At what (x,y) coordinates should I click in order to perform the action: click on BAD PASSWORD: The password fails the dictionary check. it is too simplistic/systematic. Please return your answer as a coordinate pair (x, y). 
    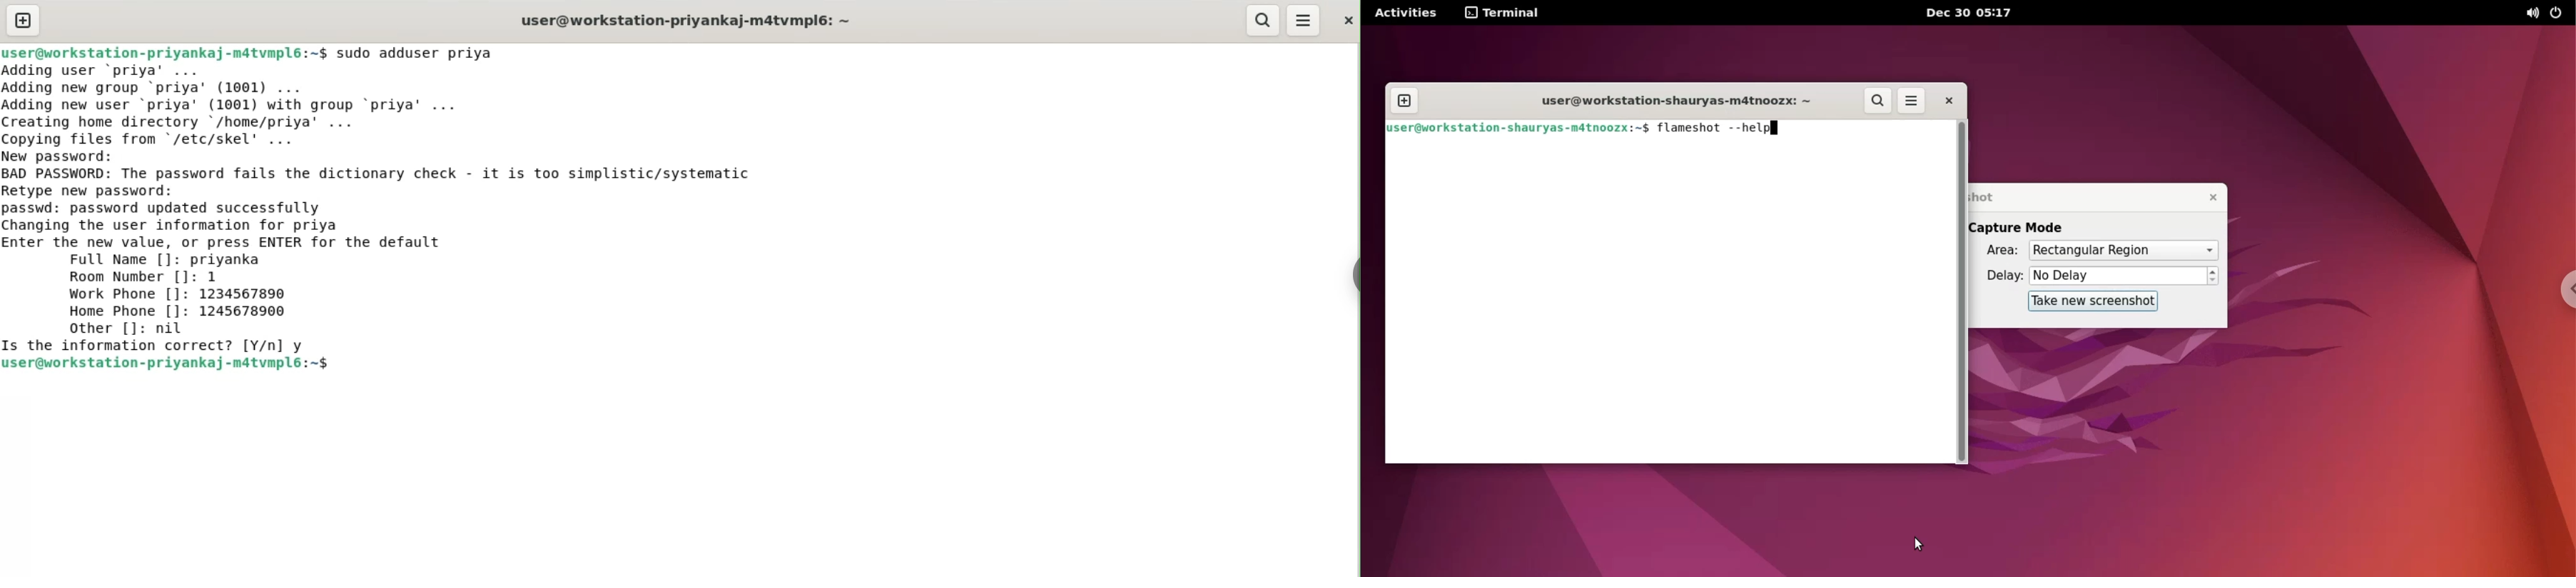
    Looking at the image, I should click on (402, 174).